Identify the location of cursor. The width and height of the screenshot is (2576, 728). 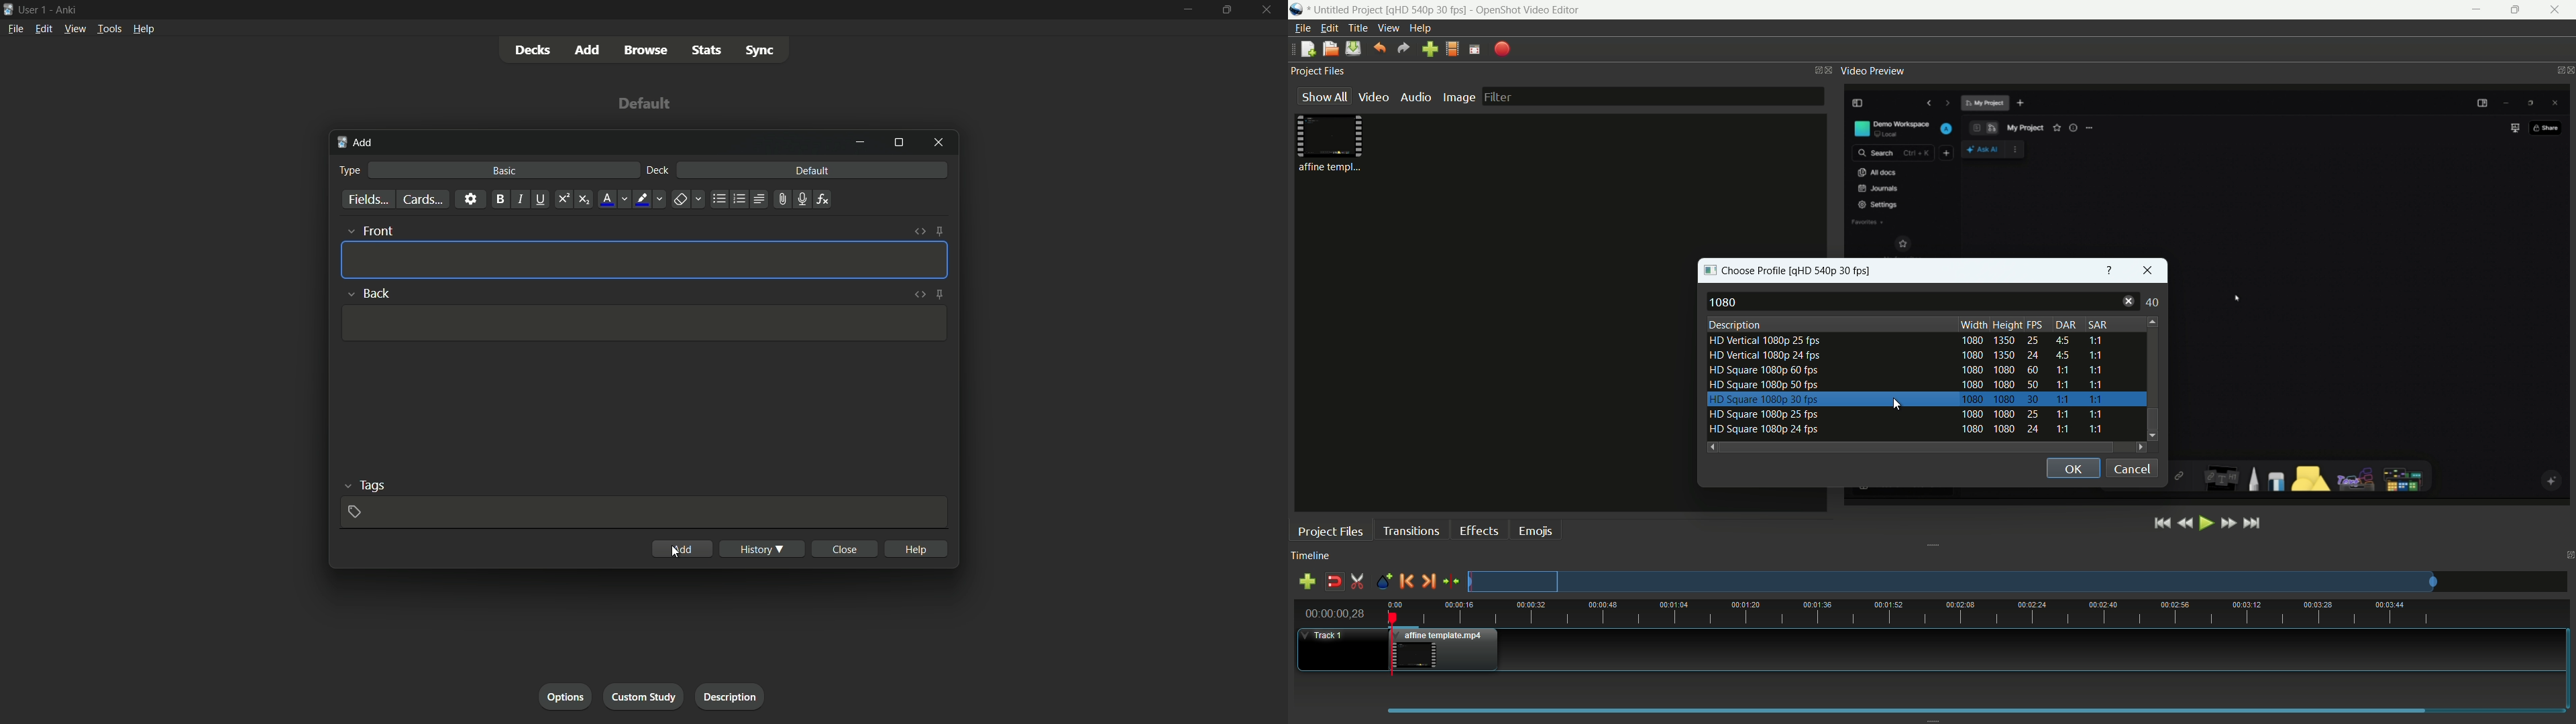
(1896, 406).